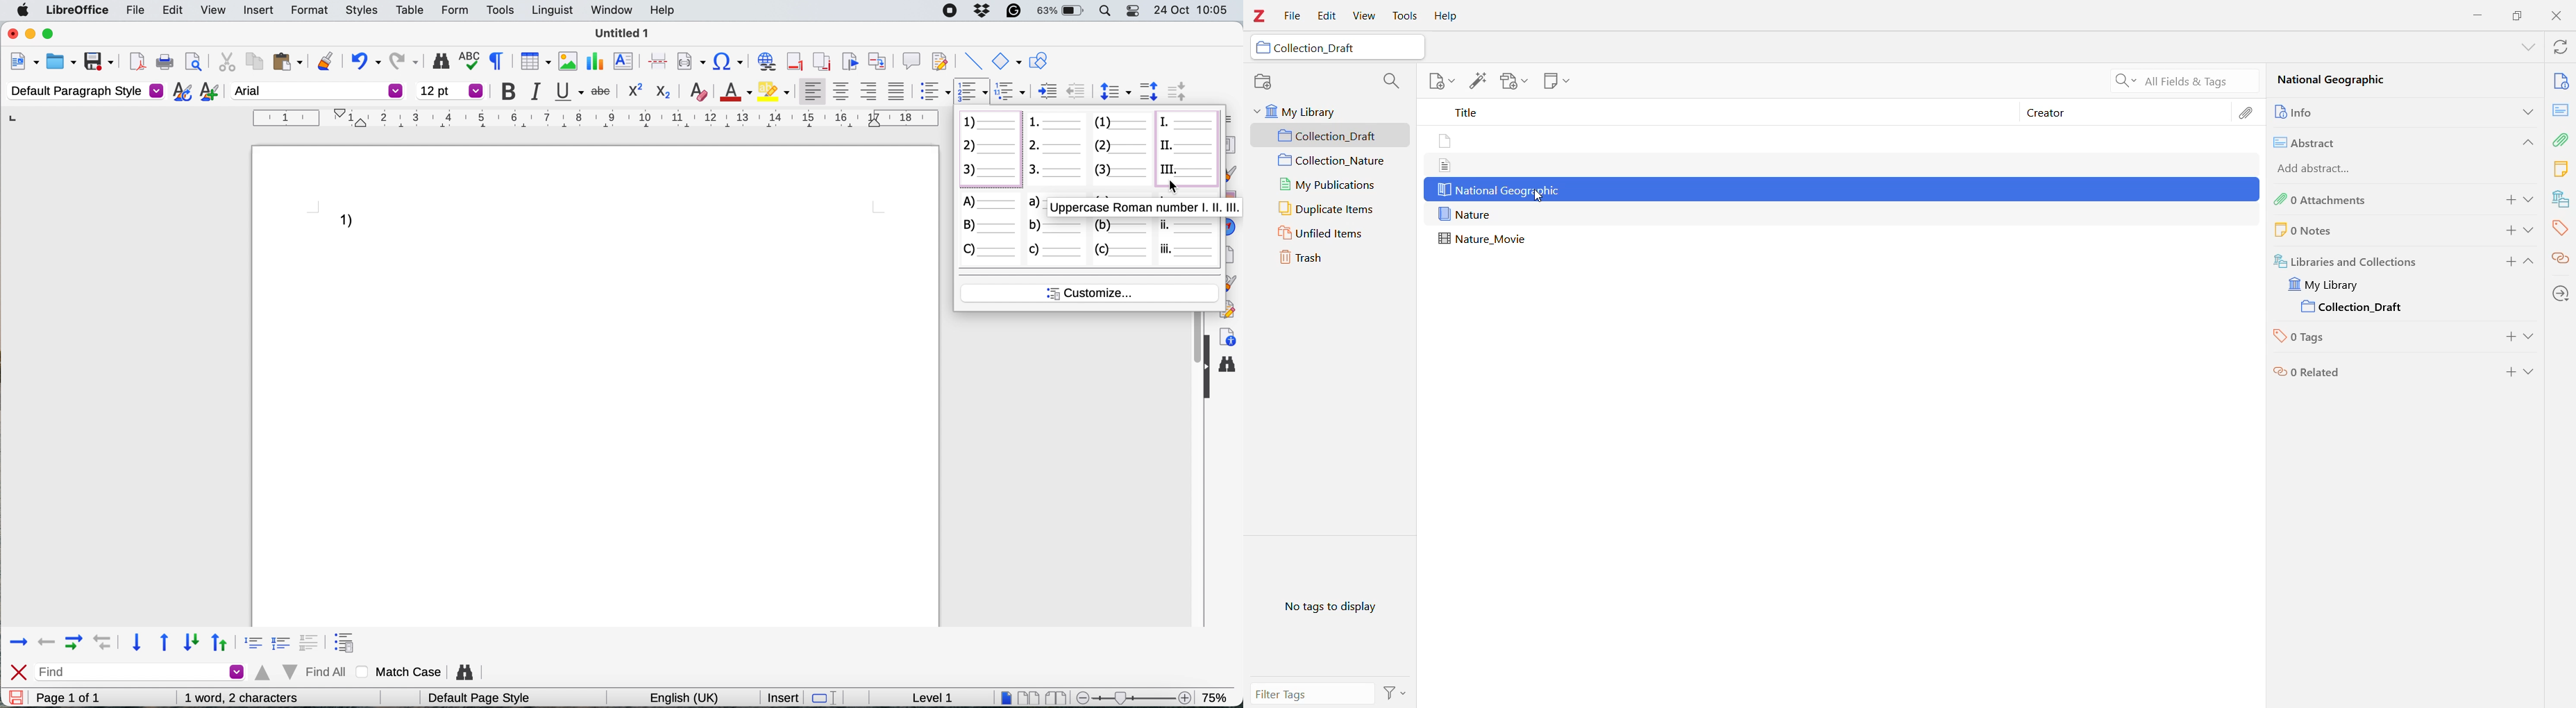 This screenshot has width=2576, height=728. I want to click on font size, so click(451, 91).